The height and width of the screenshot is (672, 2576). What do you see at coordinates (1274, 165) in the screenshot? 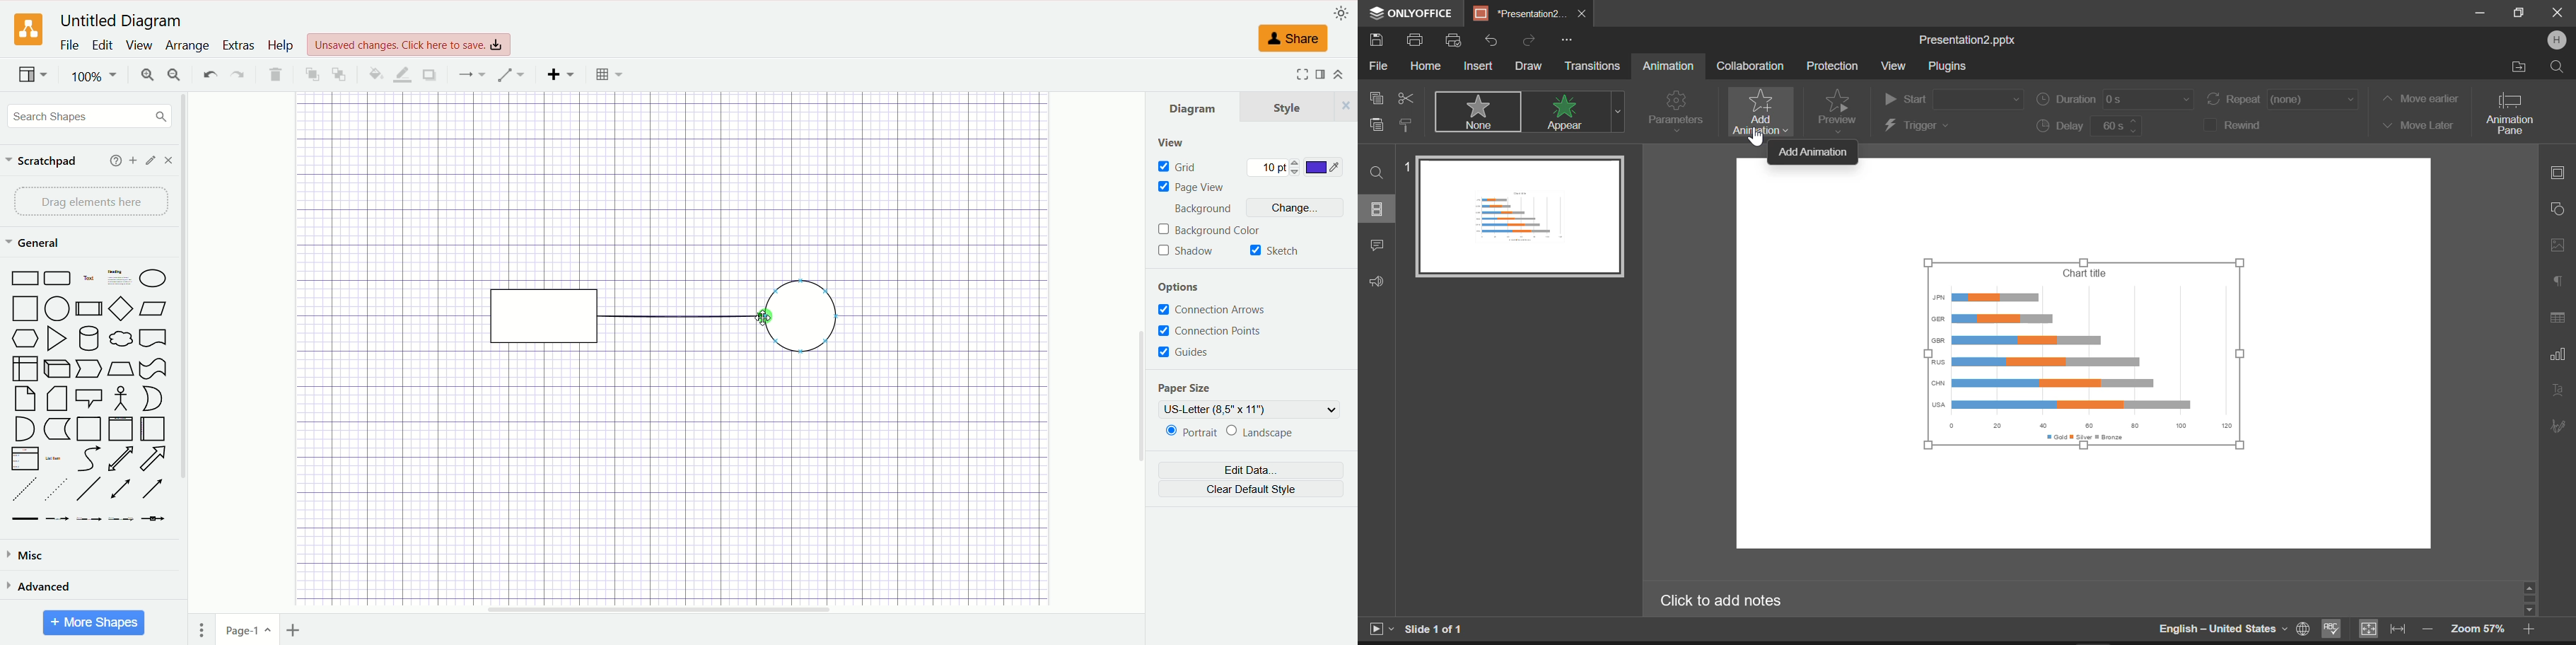
I see `10 pt` at bounding box center [1274, 165].